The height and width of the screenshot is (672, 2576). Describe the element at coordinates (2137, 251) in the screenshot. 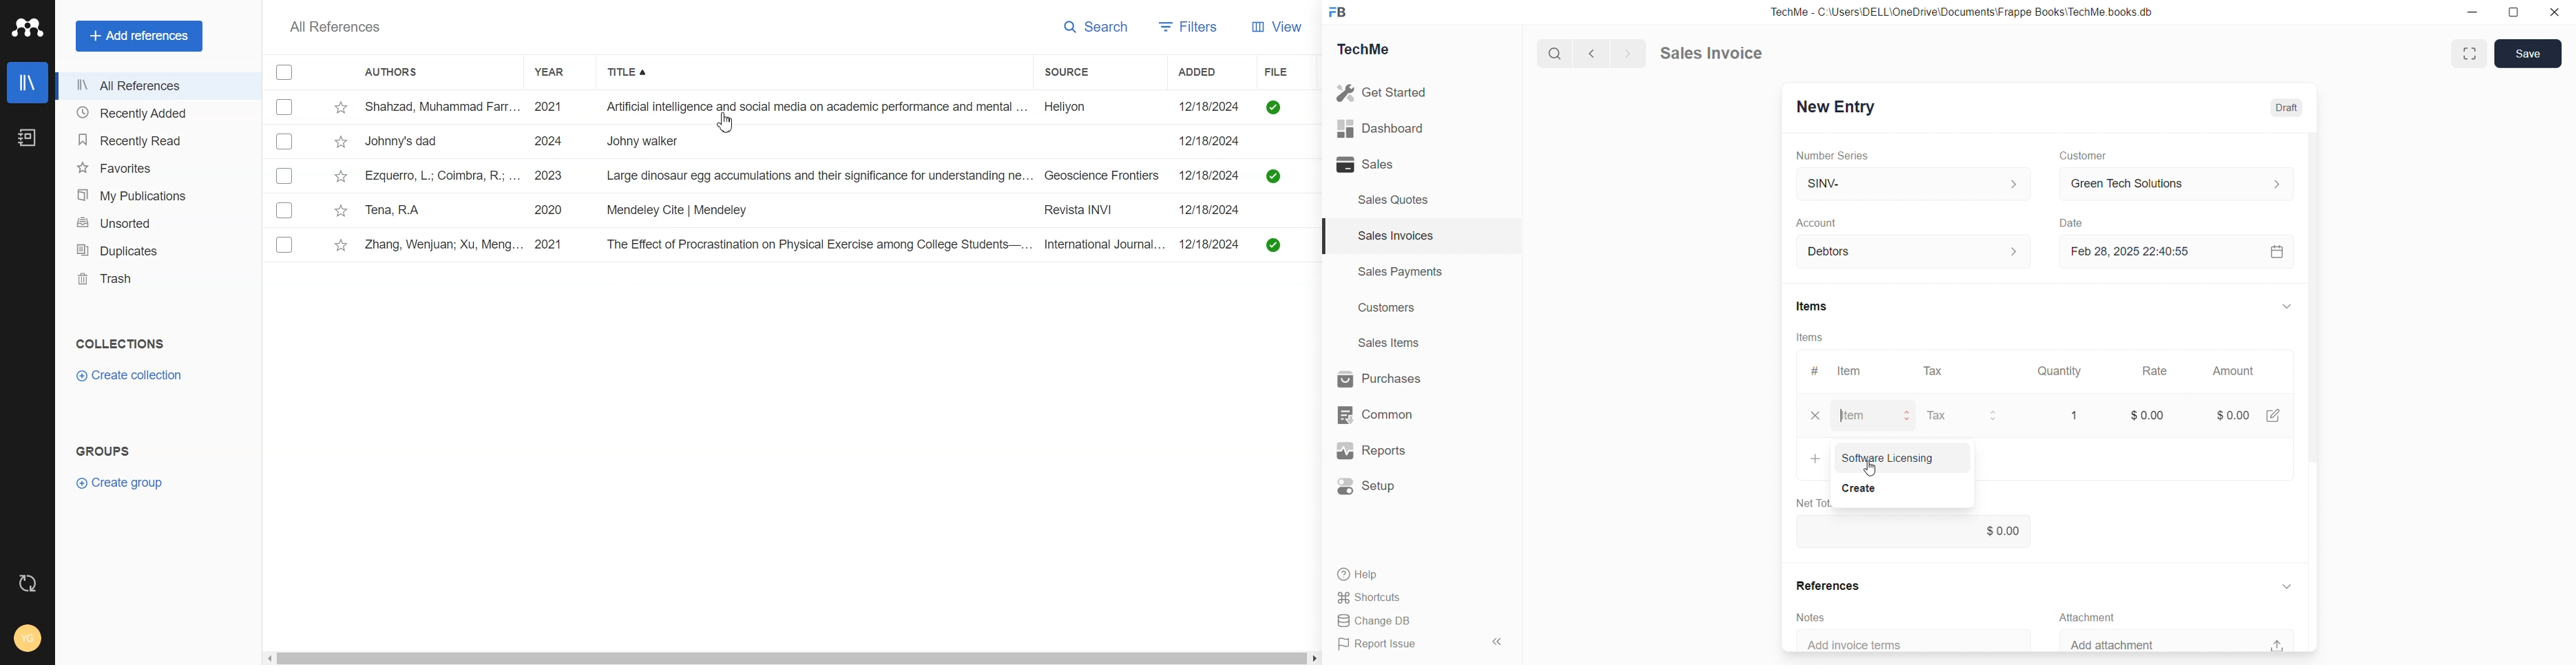

I see `Feb 28, 2025 22:40:55` at that location.